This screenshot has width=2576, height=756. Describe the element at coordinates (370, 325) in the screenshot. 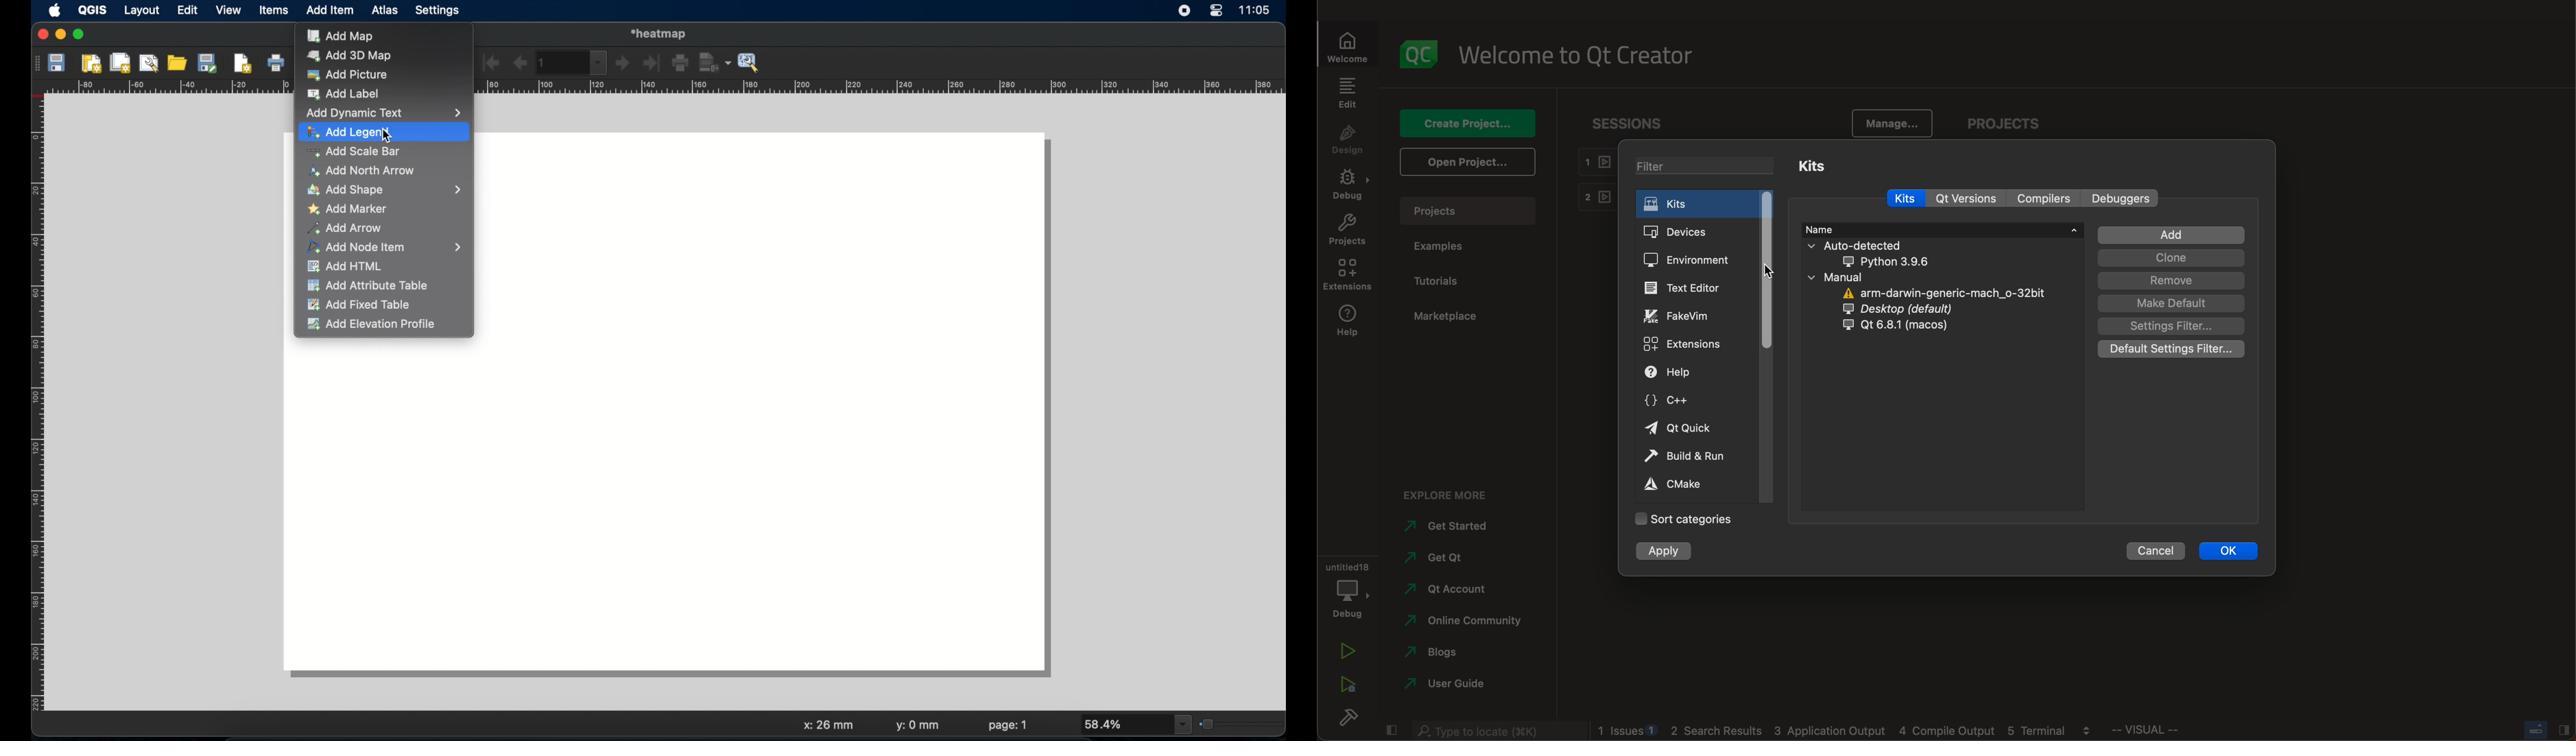

I see `add elevation profile` at that location.